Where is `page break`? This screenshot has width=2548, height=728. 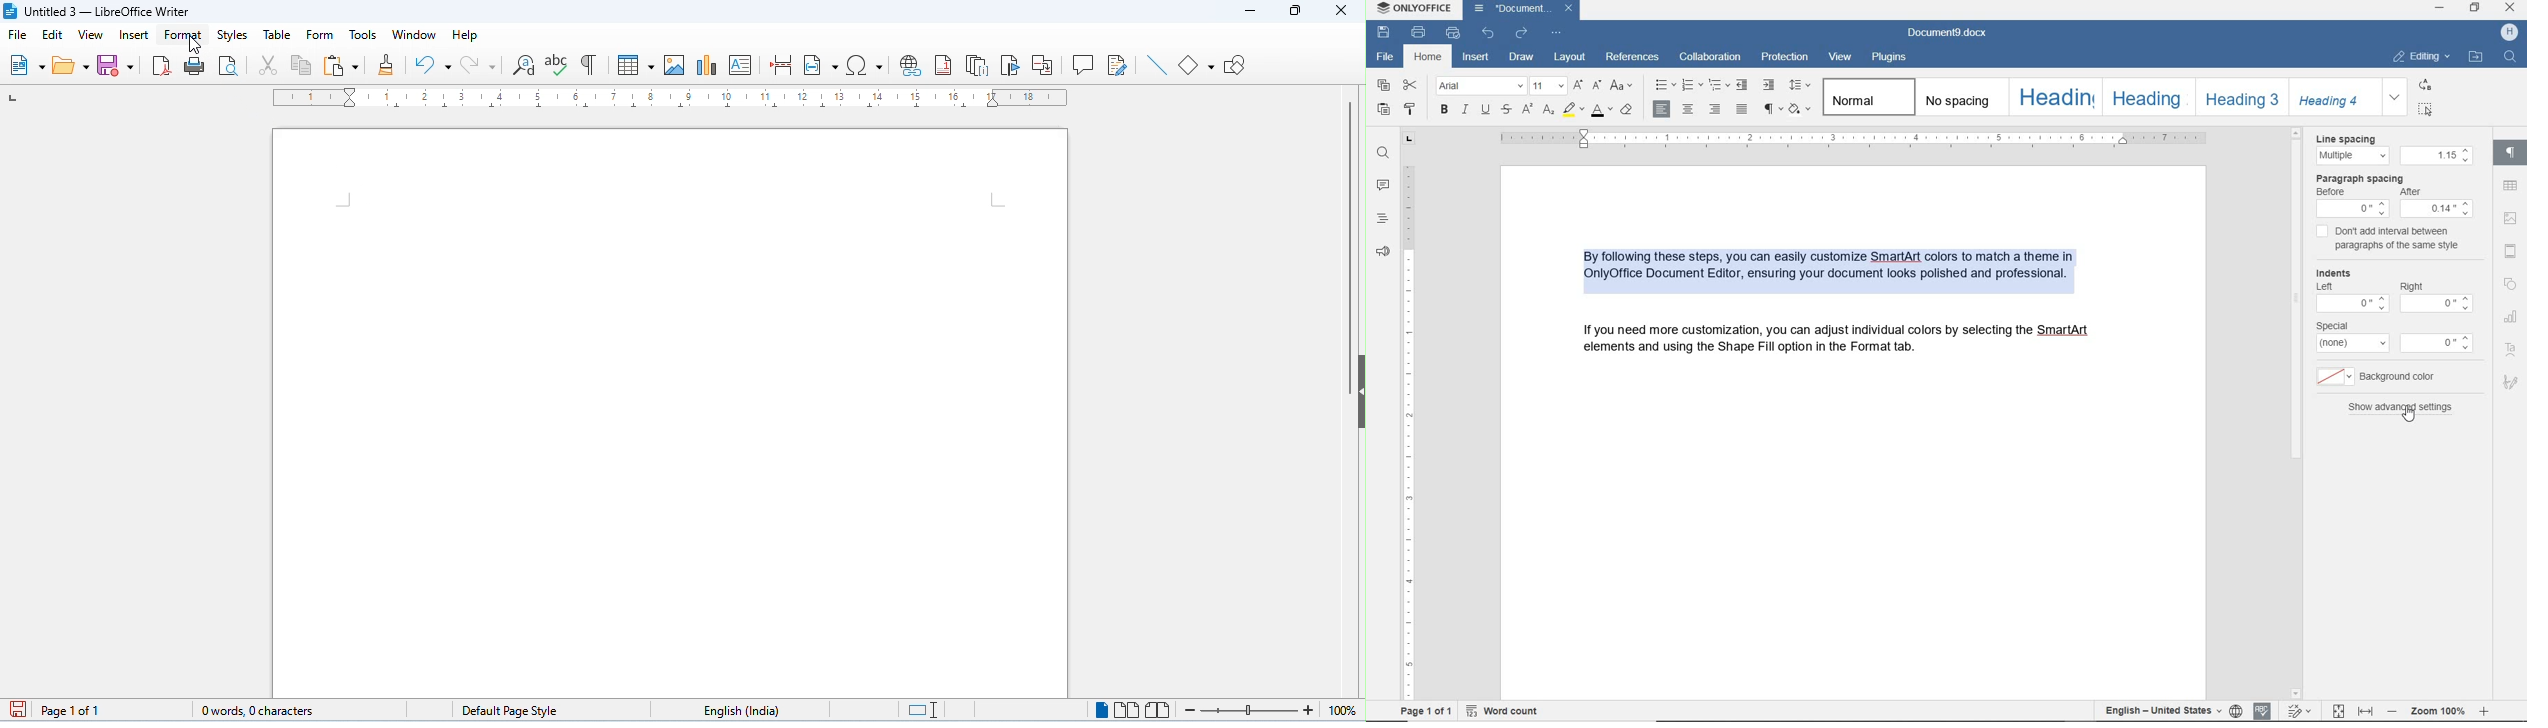 page break is located at coordinates (782, 64).